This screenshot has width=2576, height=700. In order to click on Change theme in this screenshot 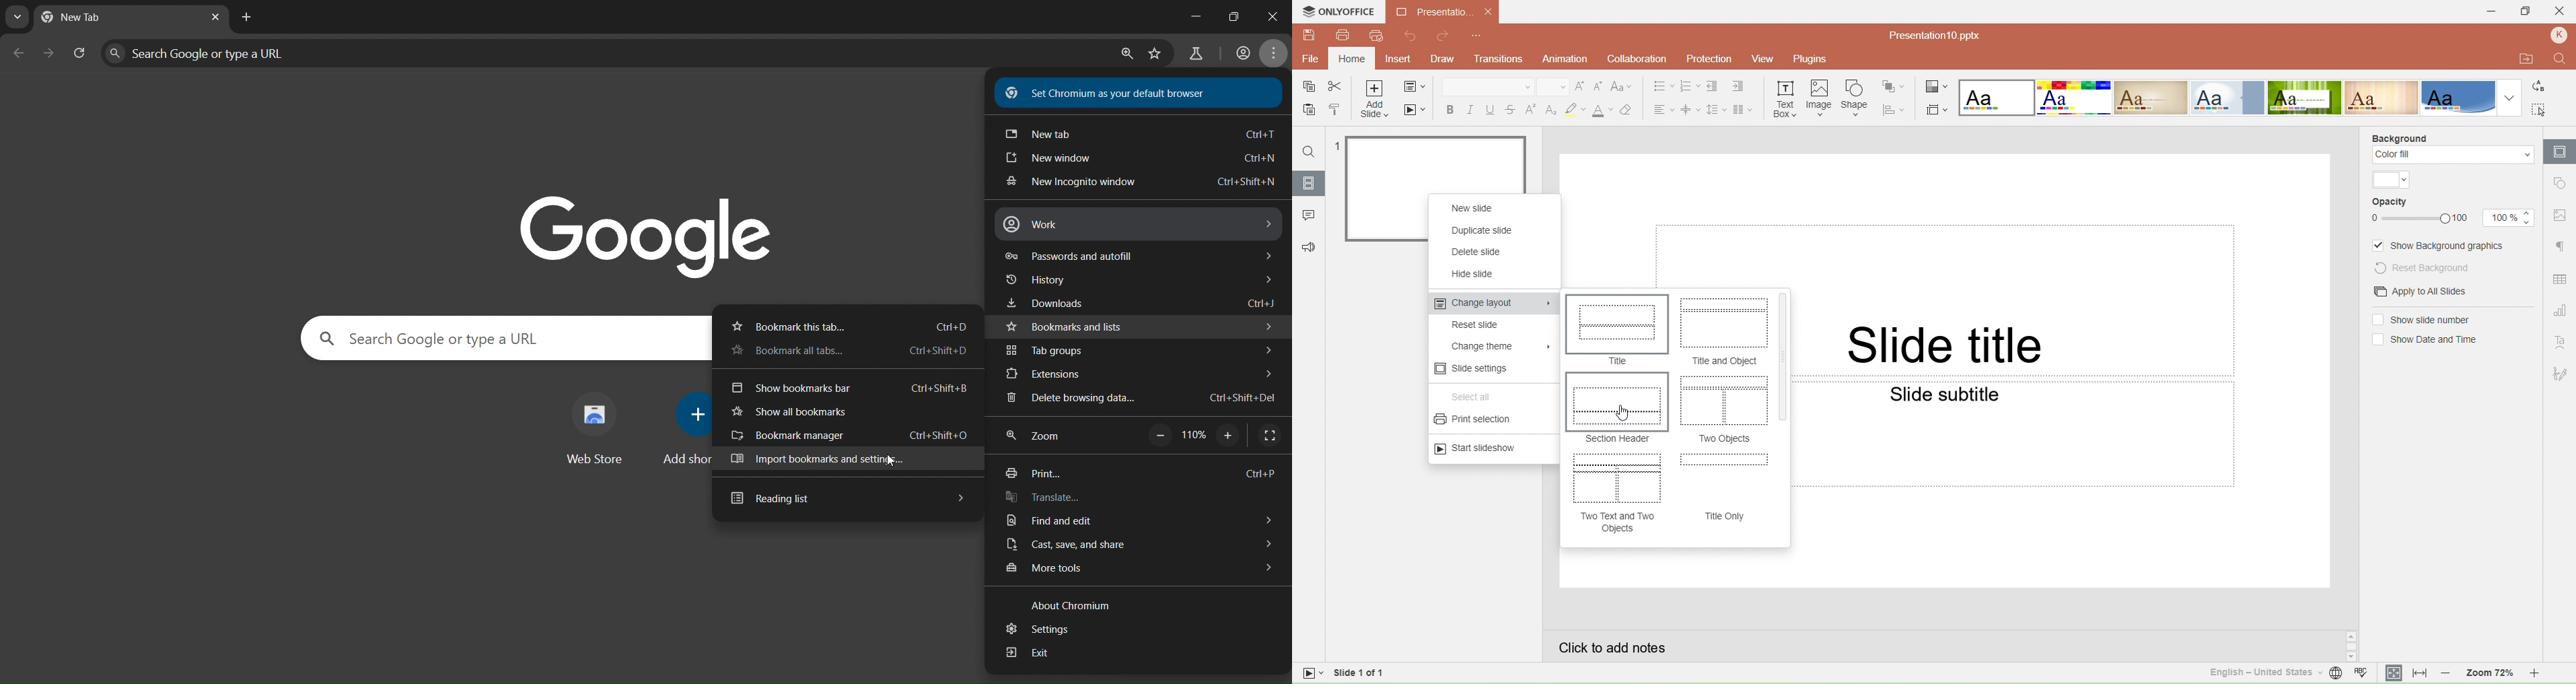, I will do `click(1498, 346)`.